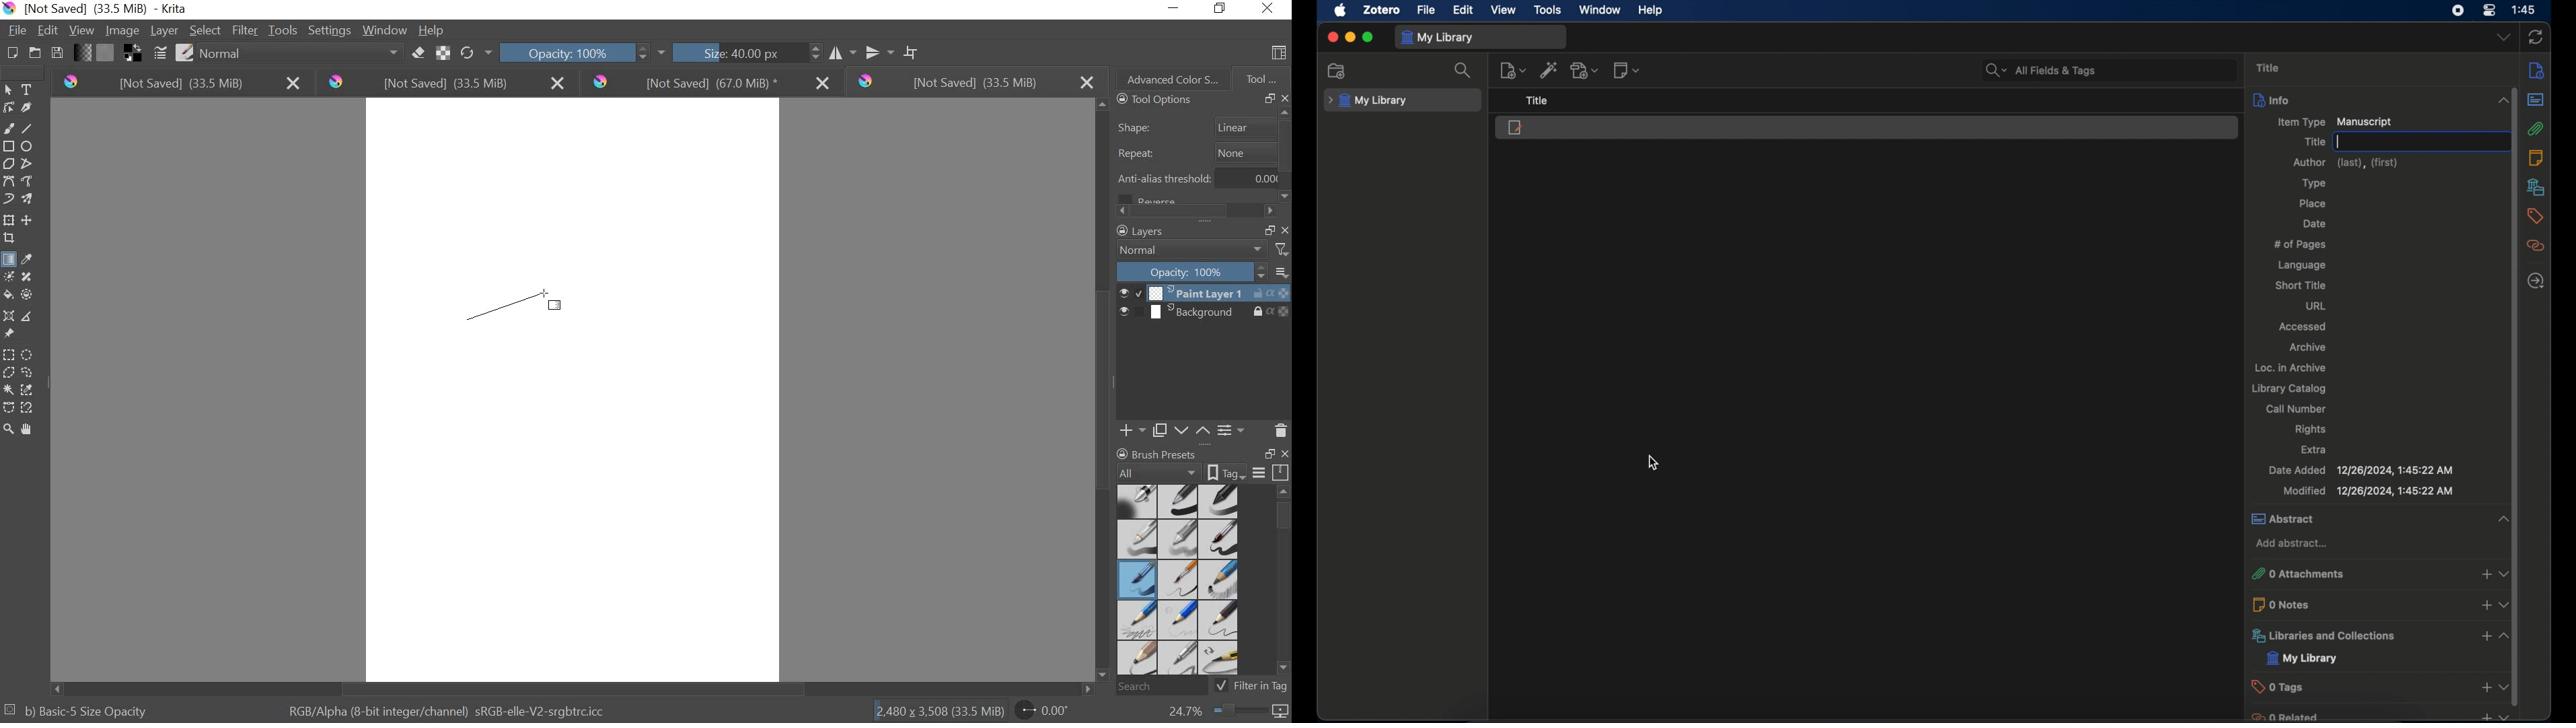 This screenshot has width=2576, height=728. I want to click on dropdown, so click(2504, 38).